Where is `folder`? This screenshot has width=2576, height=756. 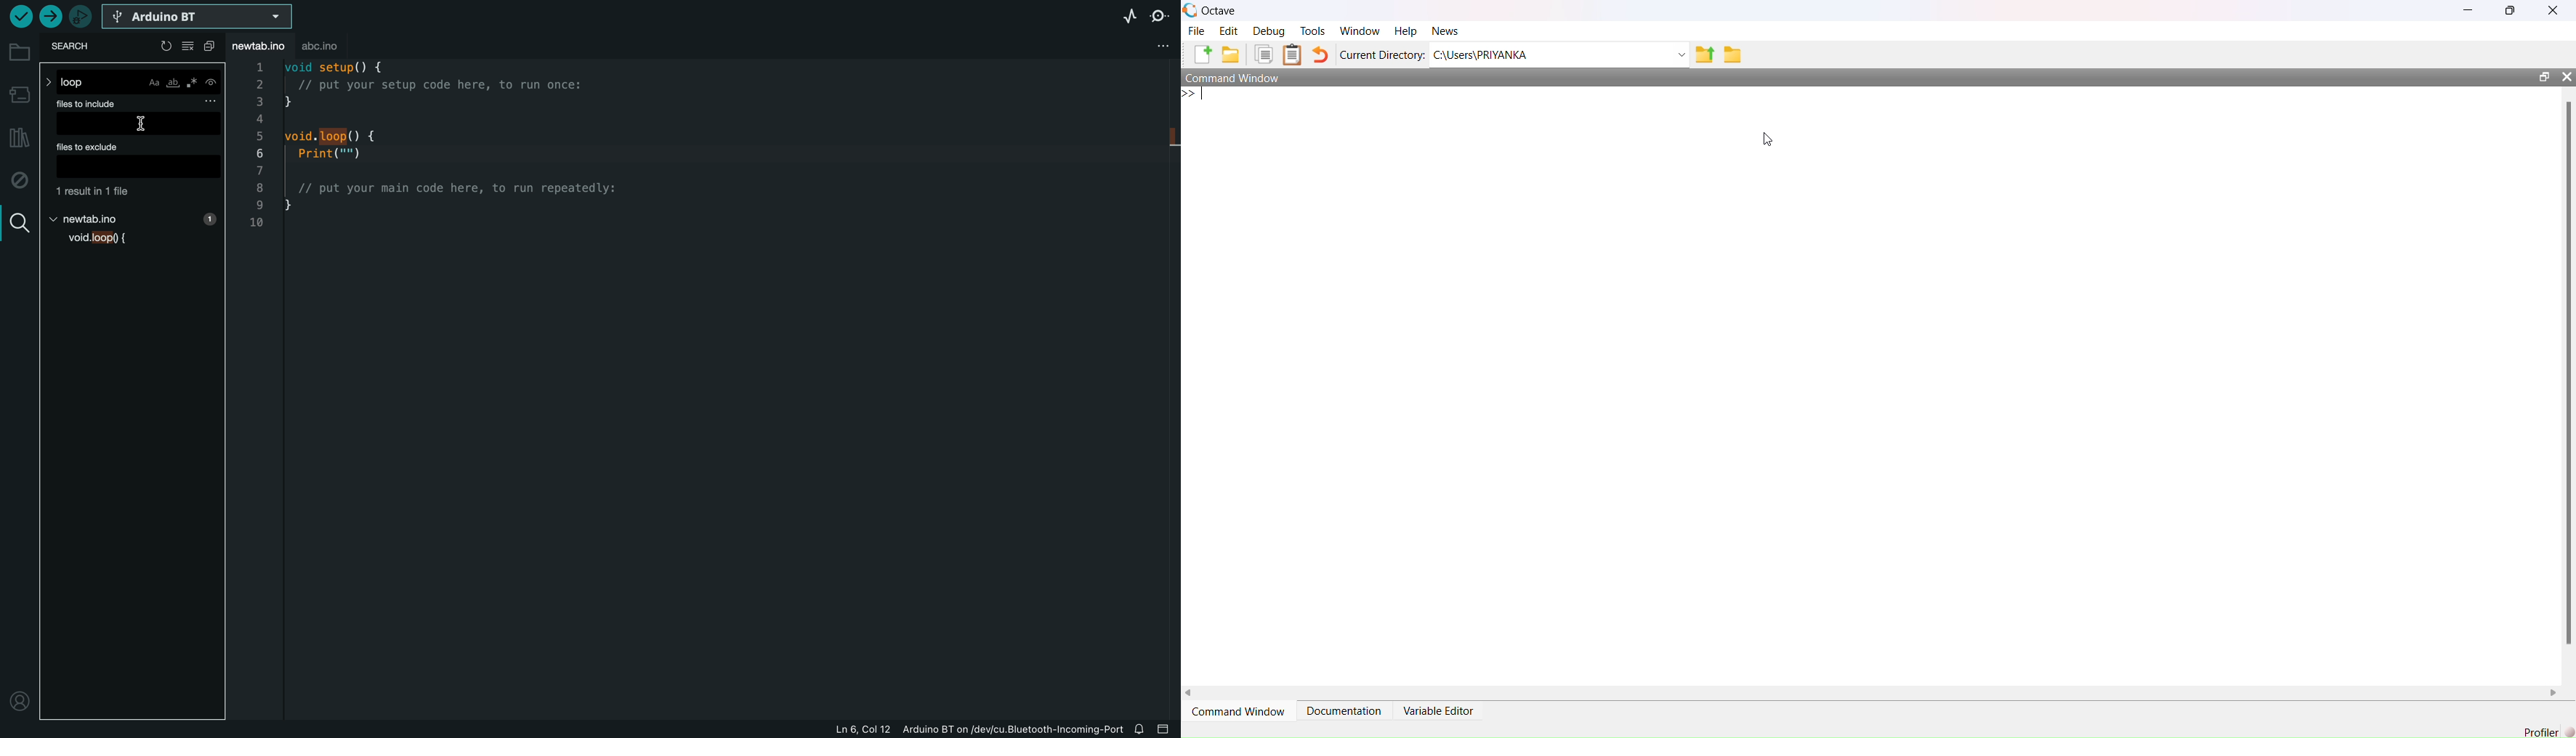
folder is located at coordinates (20, 53).